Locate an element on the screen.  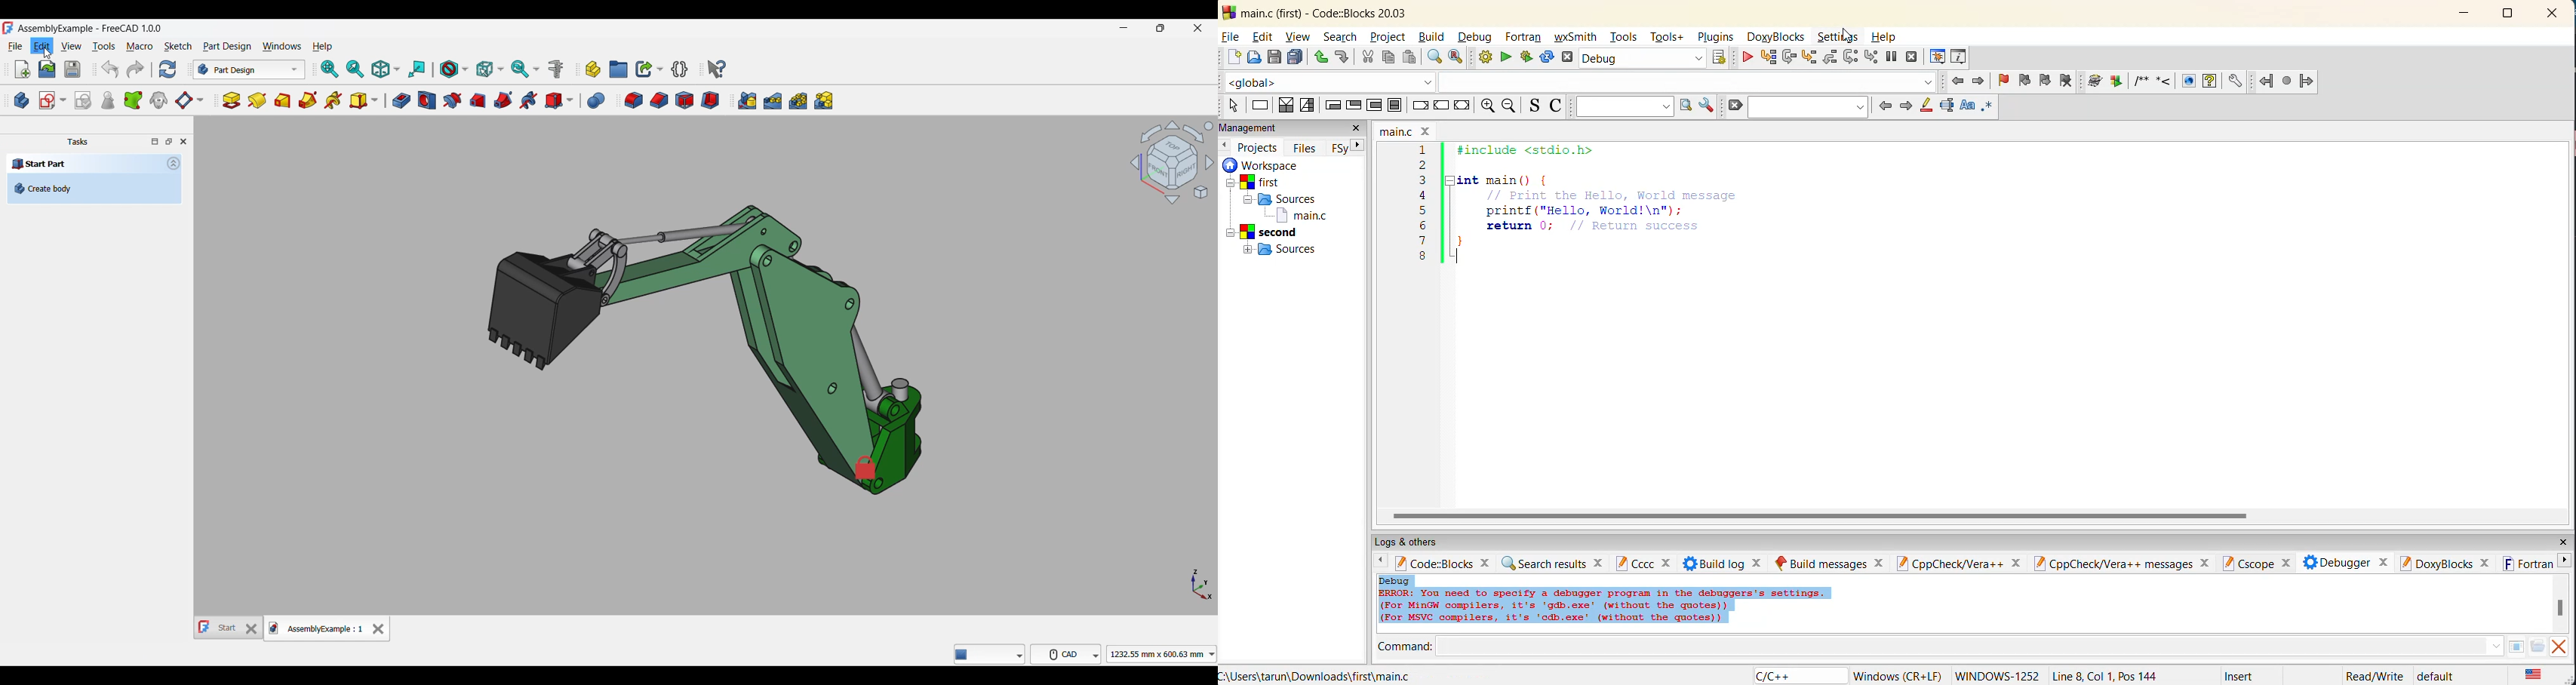
Create a variable set is located at coordinates (680, 69).